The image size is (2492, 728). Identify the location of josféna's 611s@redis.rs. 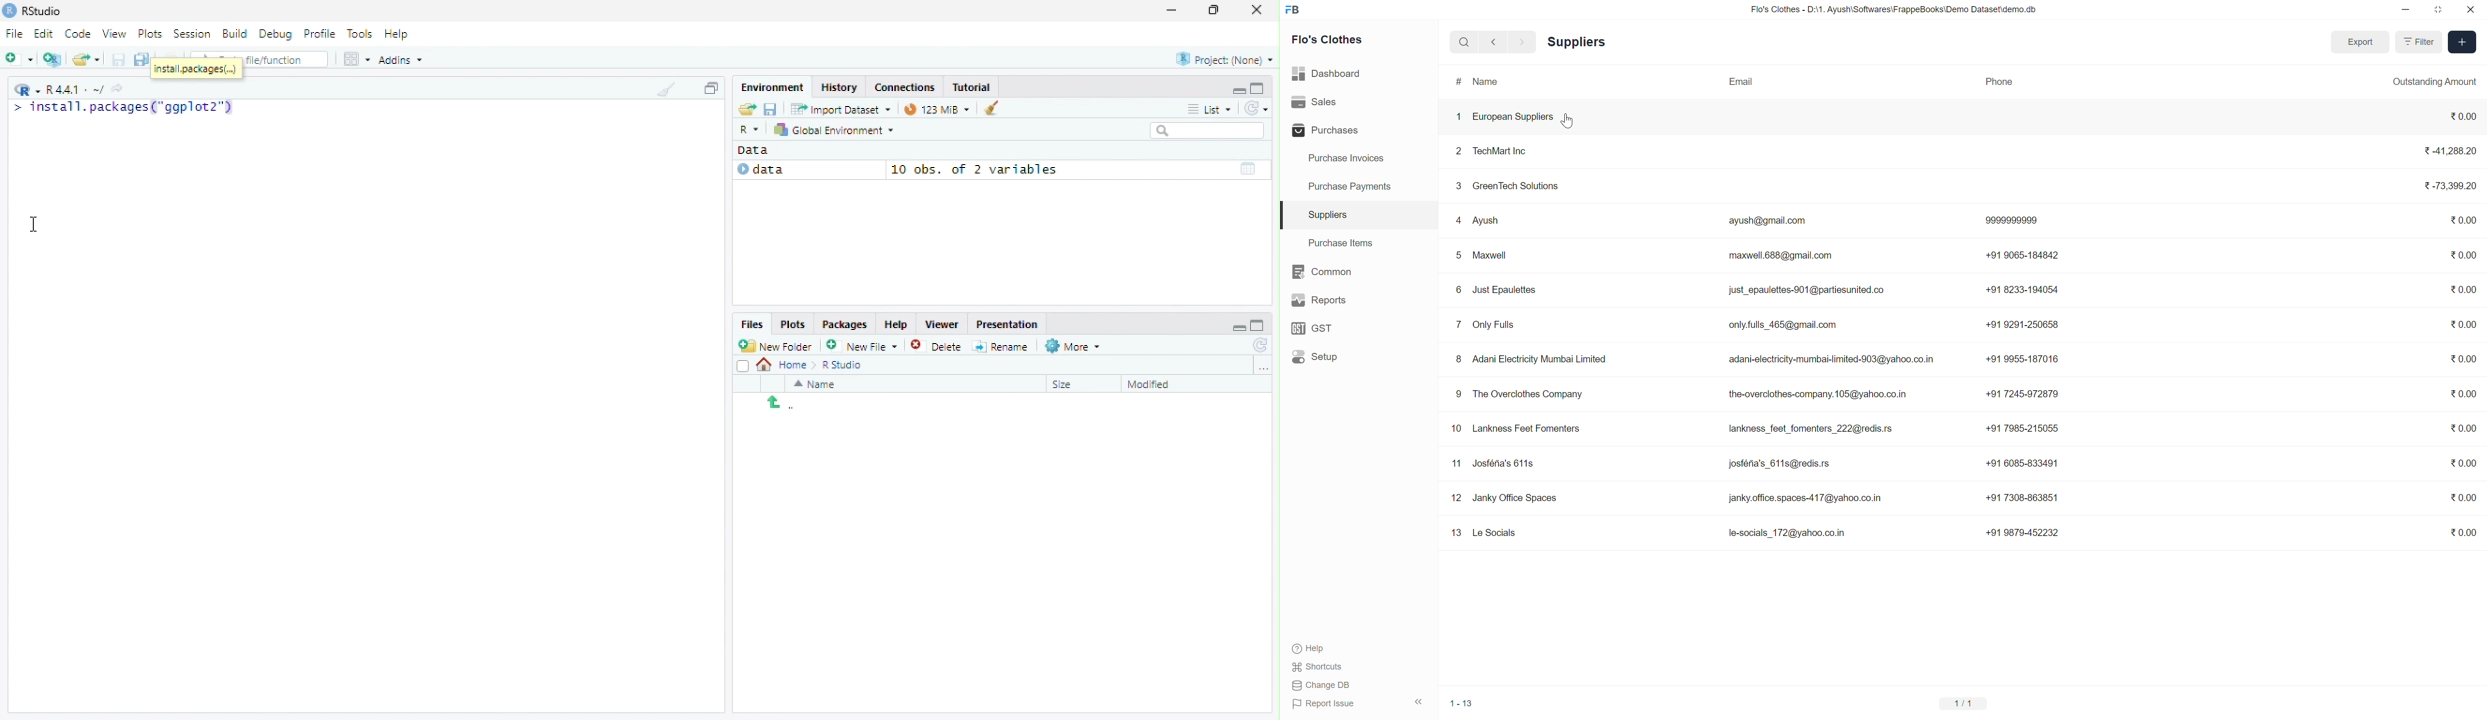
(1775, 462).